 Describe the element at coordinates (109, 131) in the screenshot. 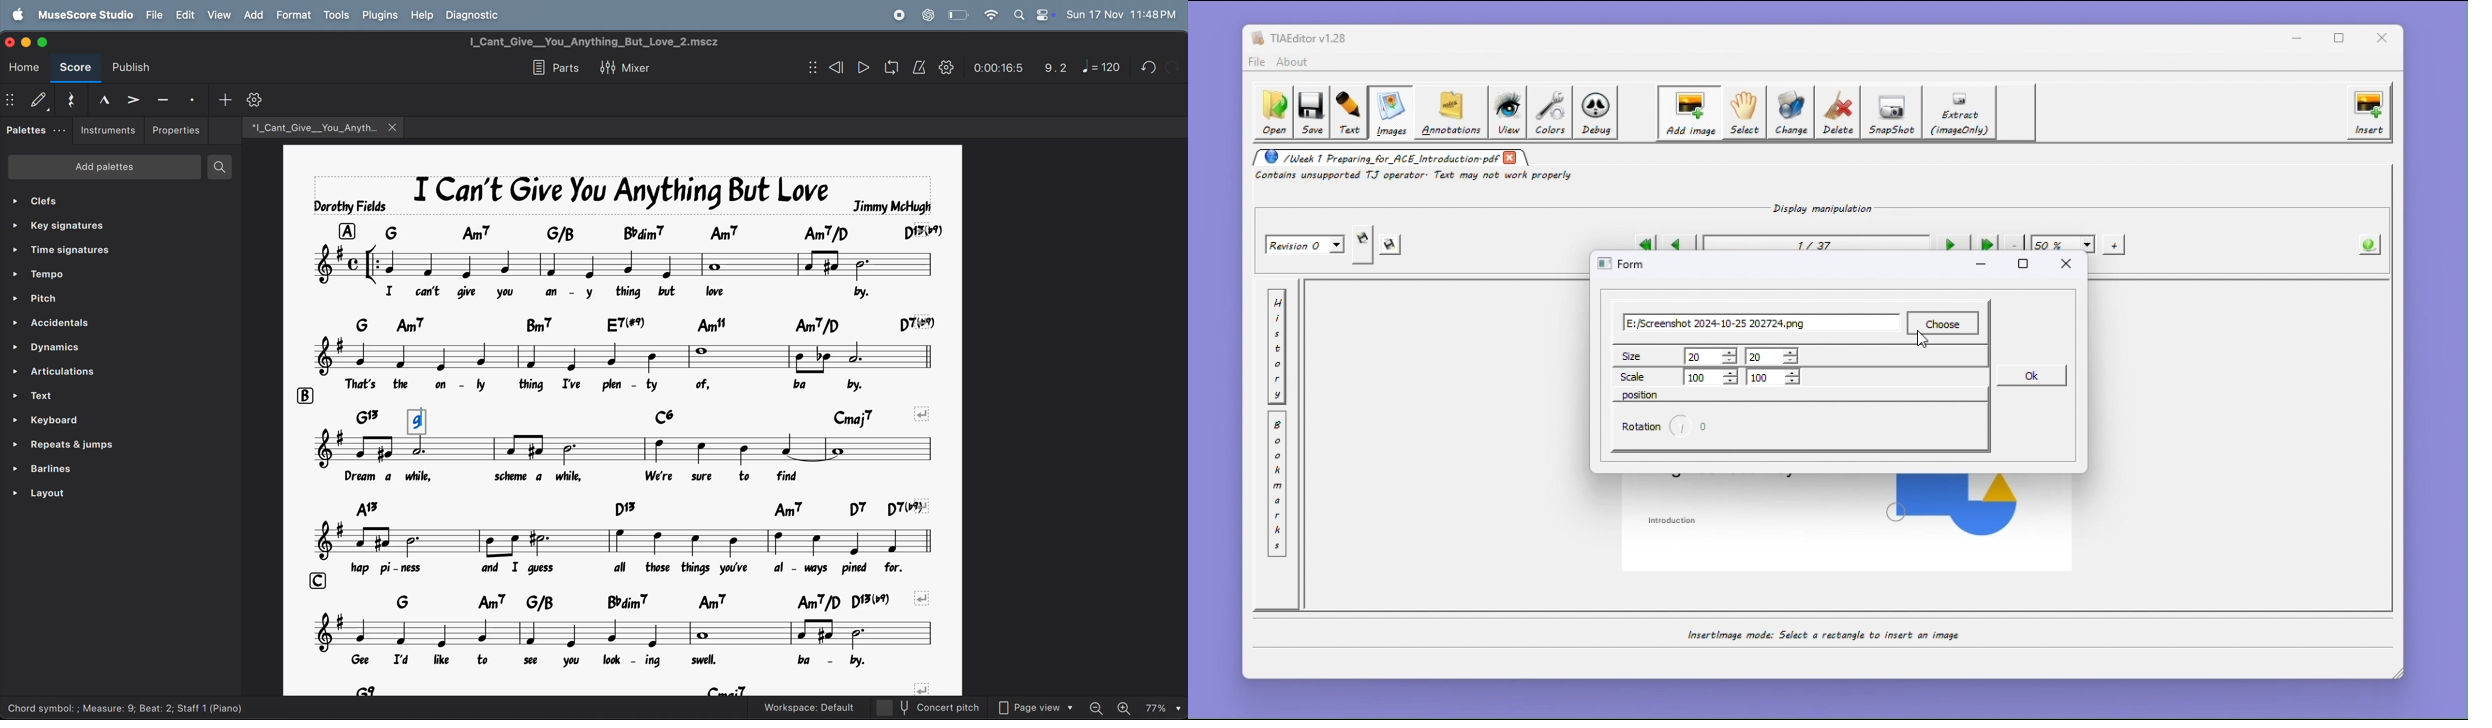

I see `instruments` at that location.